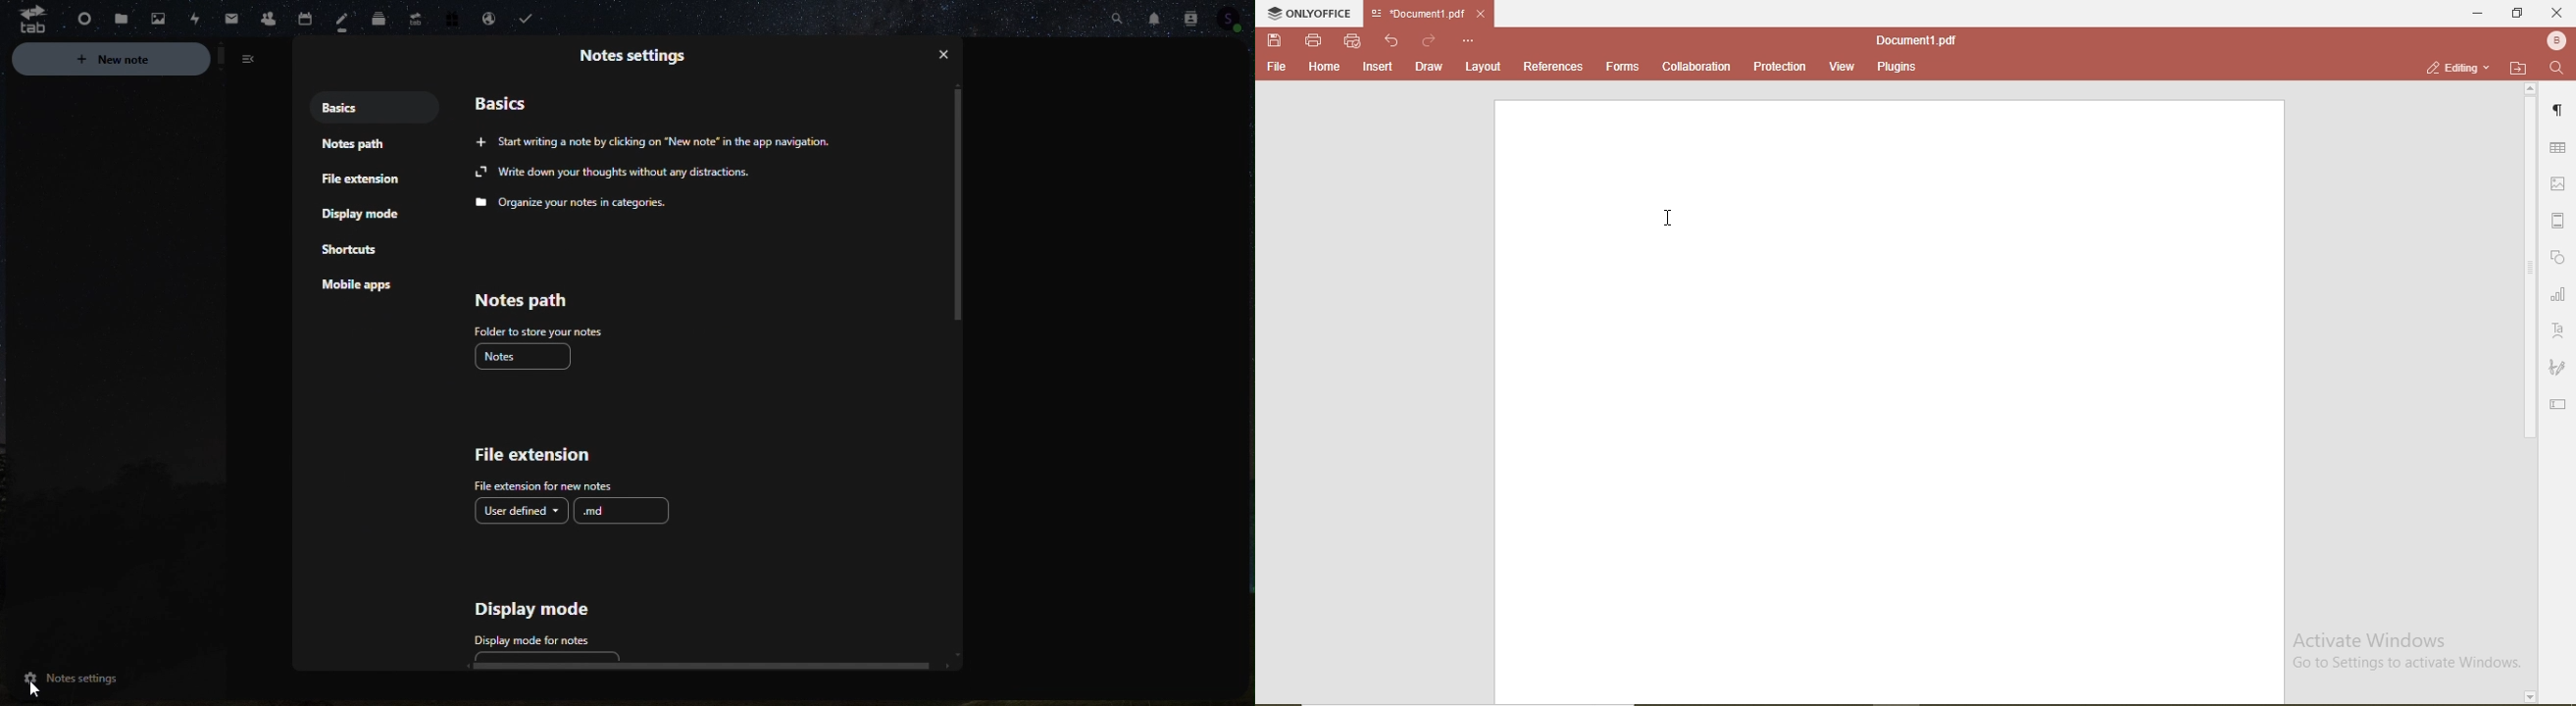  I want to click on Activate Windows
Go to Settings to activate Windows., so click(2404, 654).